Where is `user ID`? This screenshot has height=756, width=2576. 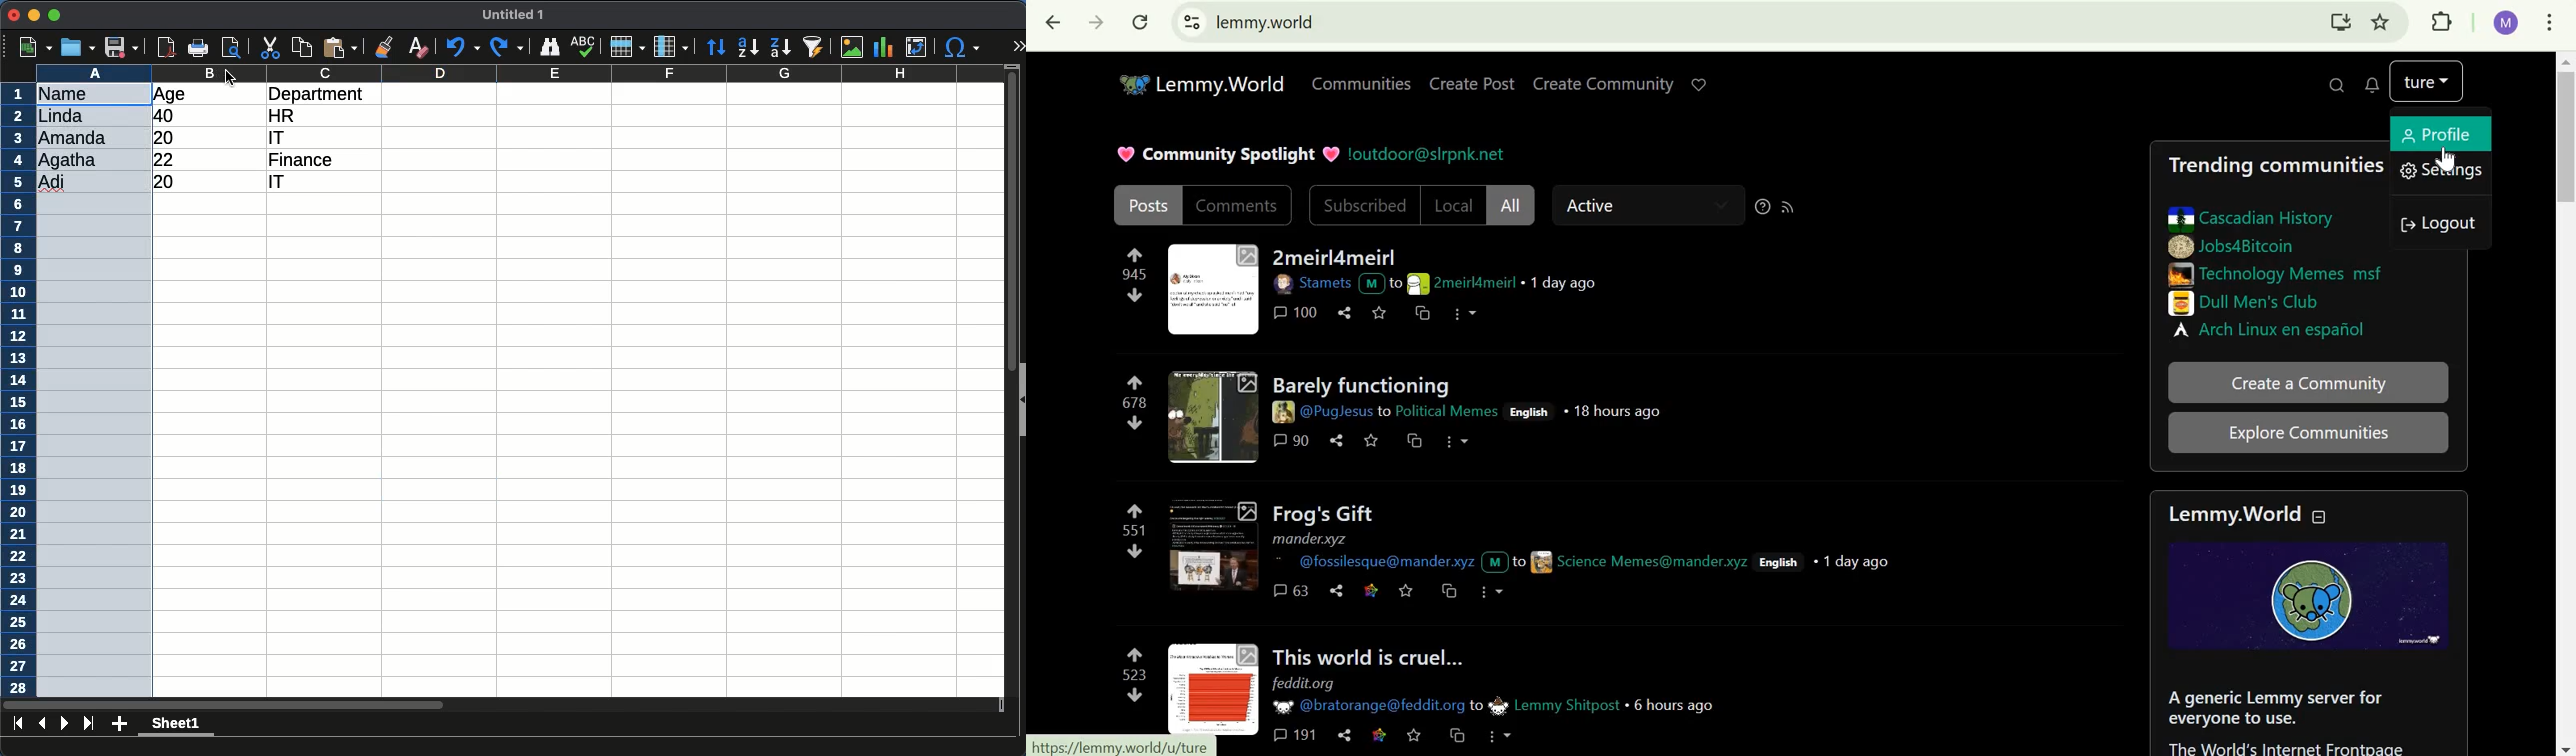
user ID is located at coordinates (1370, 707).